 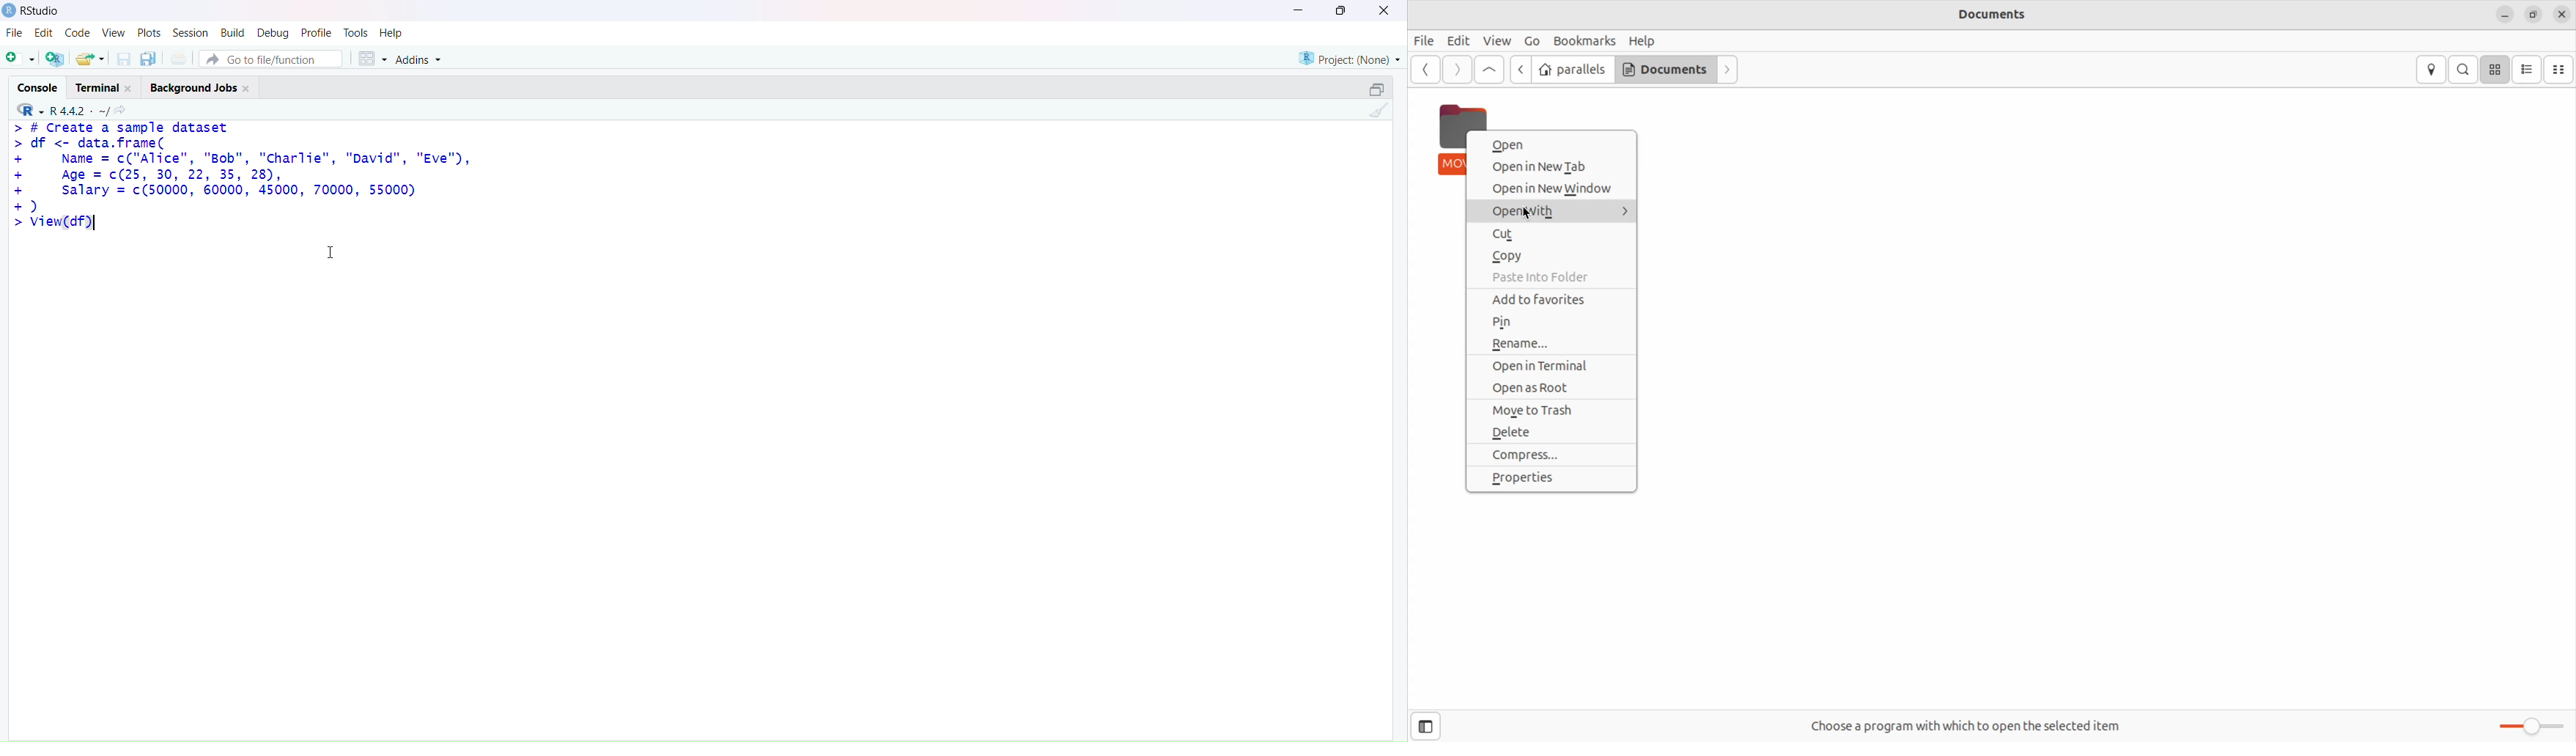 What do you see at coordinates (113, 32) in the screenshot?
I see `view` at bounding box center [113, 32].